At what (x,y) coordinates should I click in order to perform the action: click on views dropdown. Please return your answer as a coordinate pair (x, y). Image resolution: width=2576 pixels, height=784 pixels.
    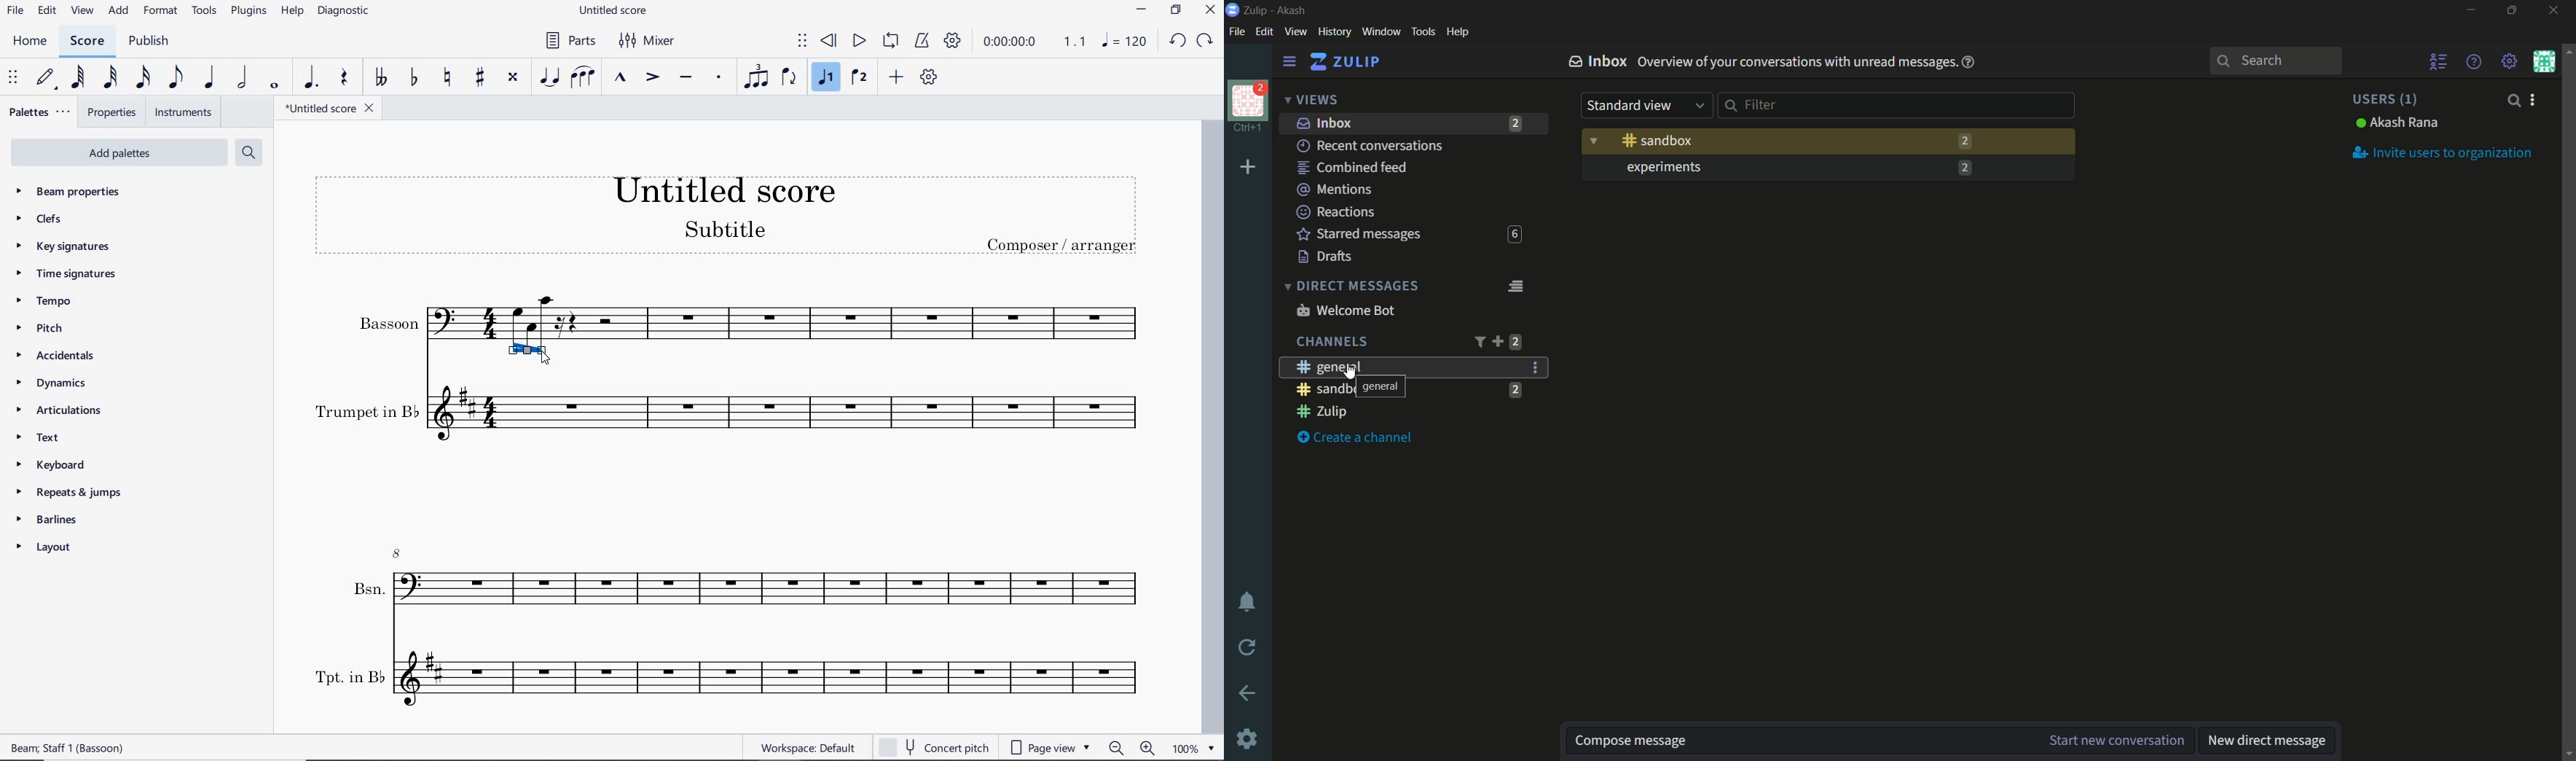
    Looking at the image, I should click on (1311, 101).